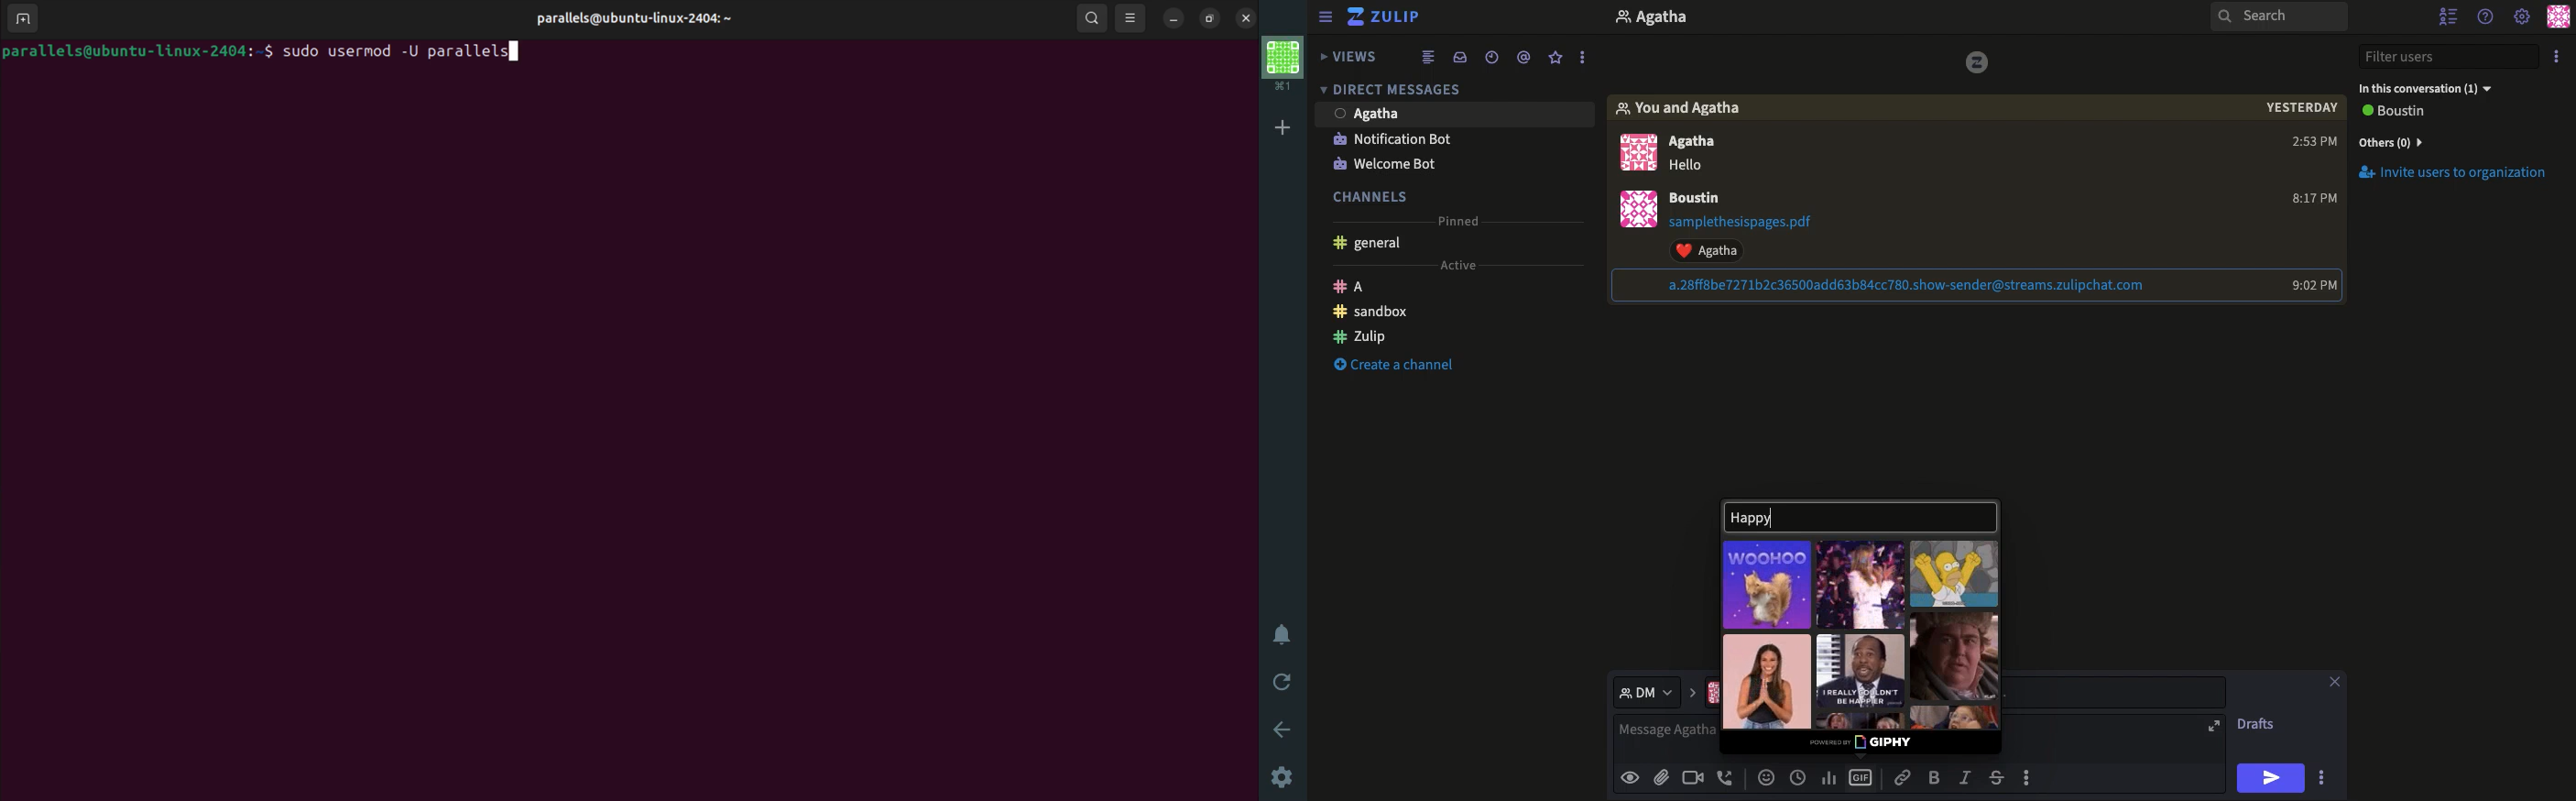 The image size is (2576, 812). I want to click on Profile, so click(1634, 150).